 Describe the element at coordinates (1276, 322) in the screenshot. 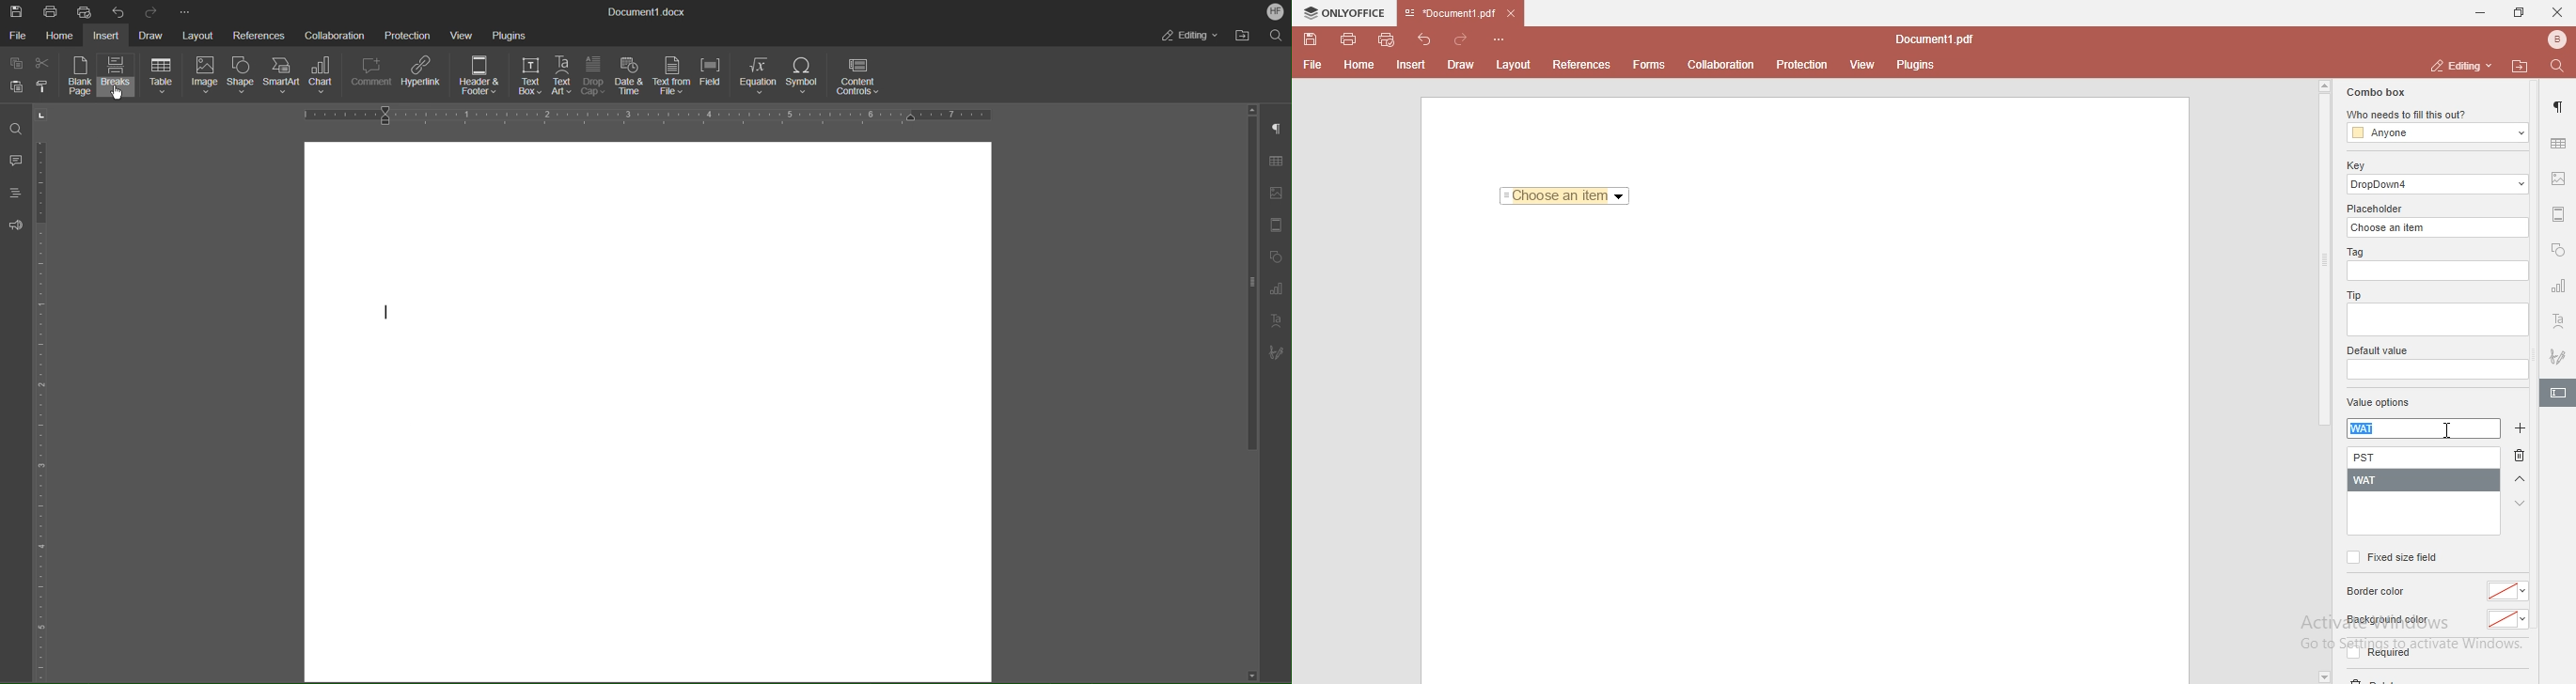

I see `Text Art` at that location.